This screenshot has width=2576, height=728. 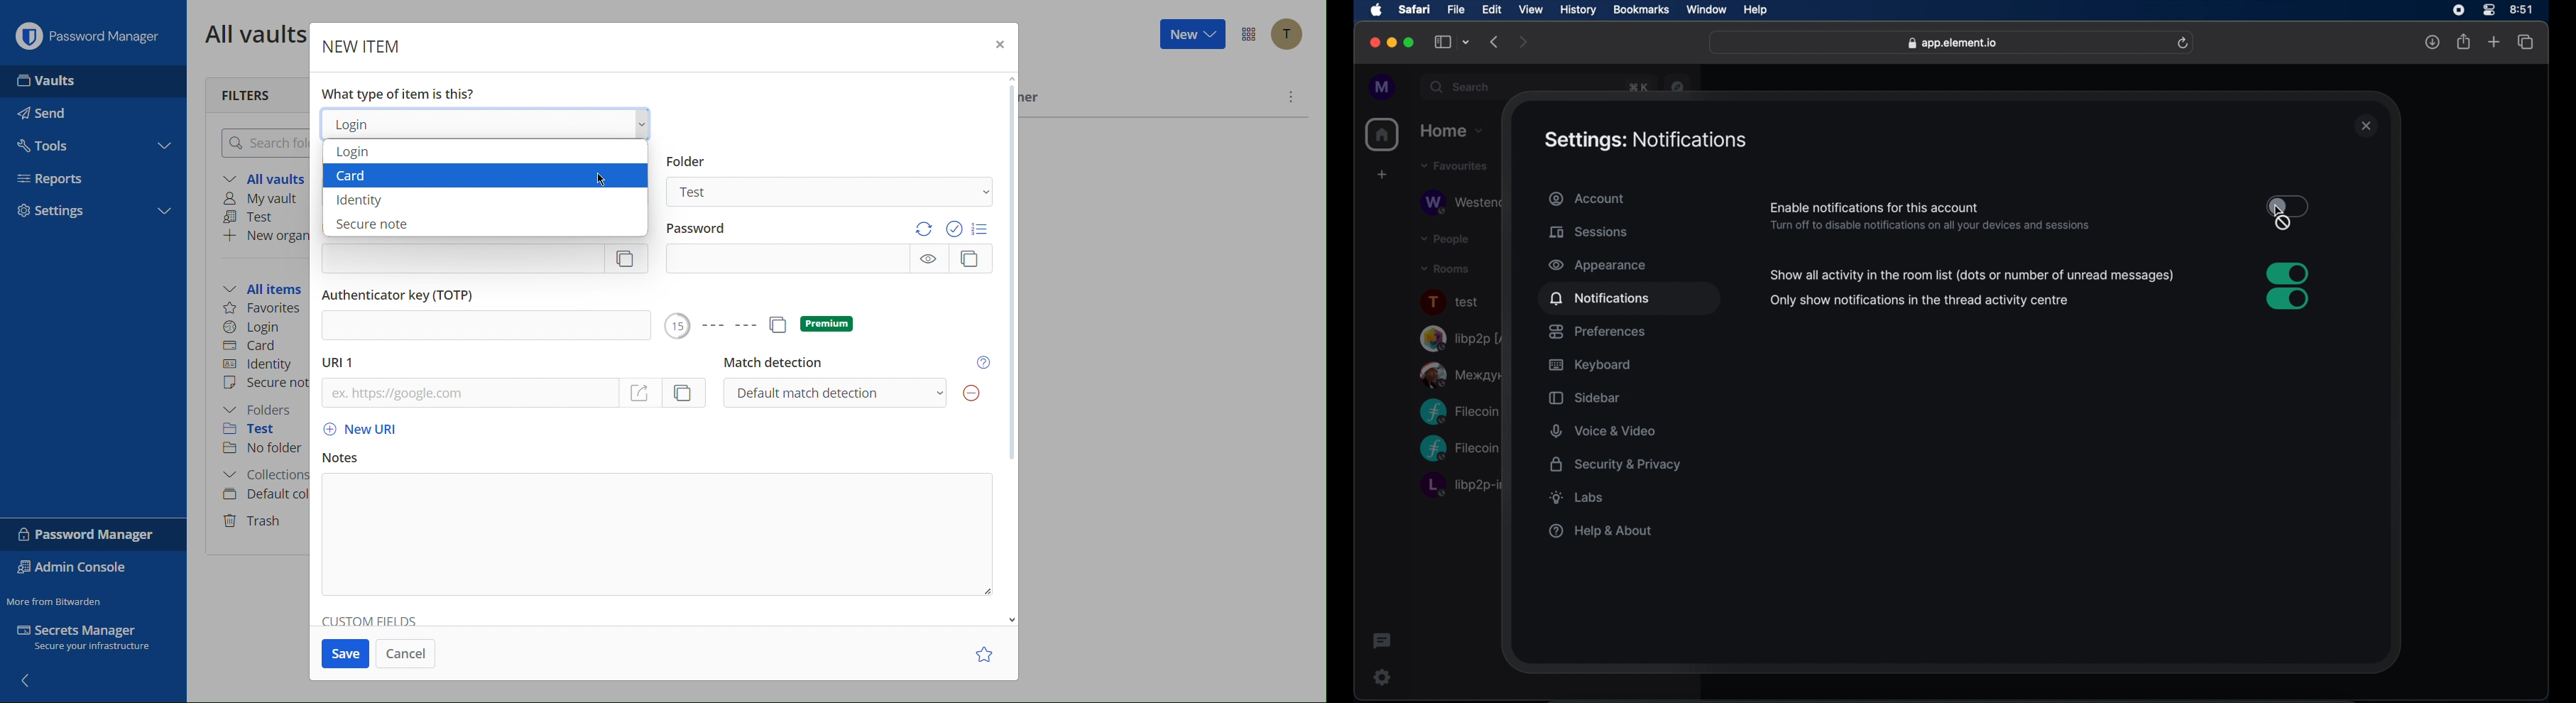 I want to click on security and privacy, so click(x=1615, y=464).